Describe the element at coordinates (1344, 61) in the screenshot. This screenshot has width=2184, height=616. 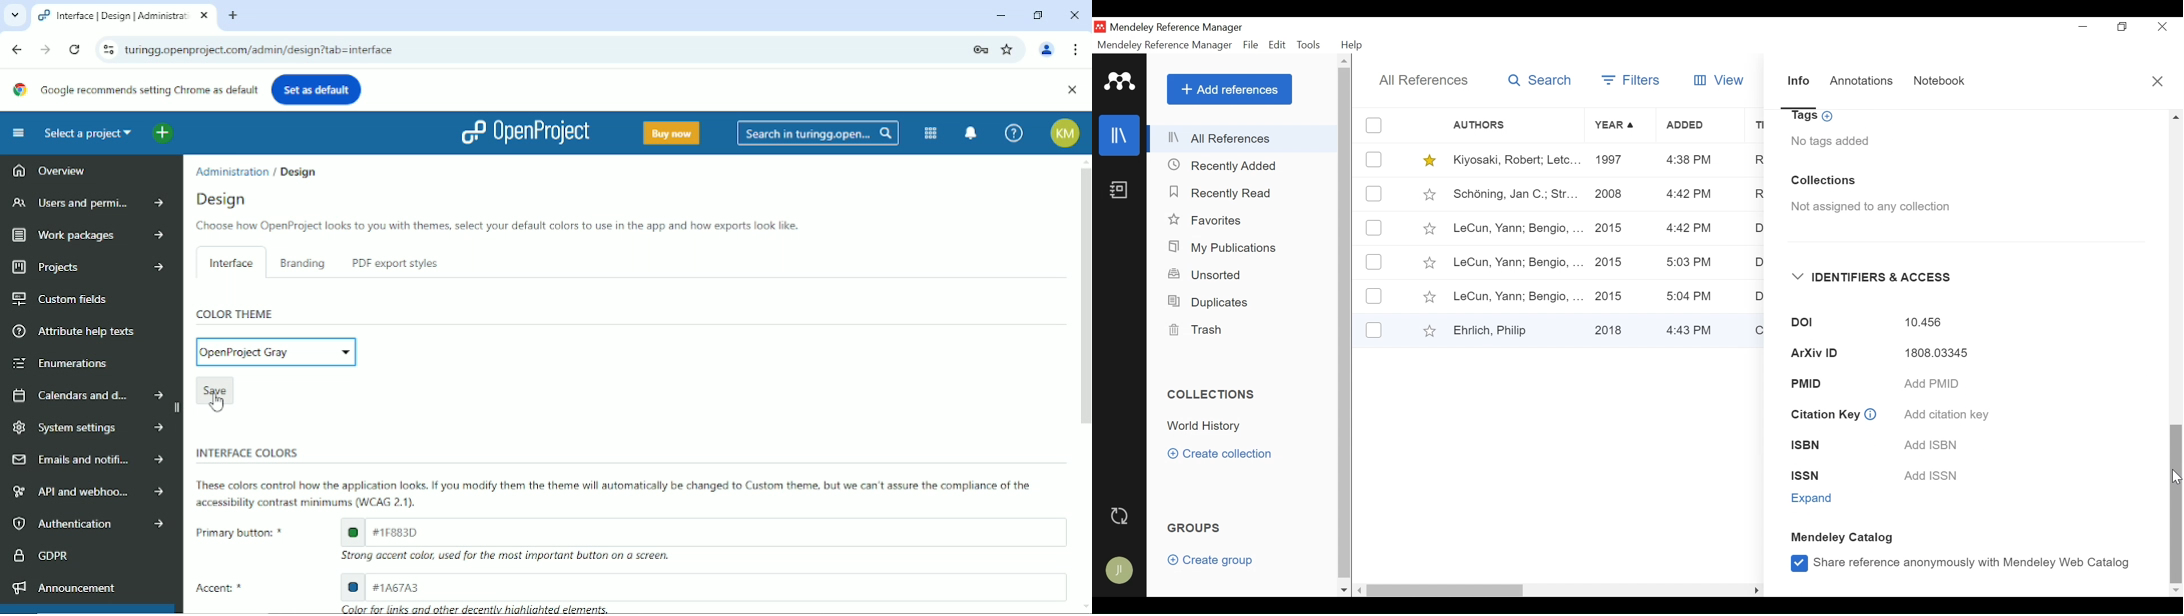
I see `Scroll up` at that location.